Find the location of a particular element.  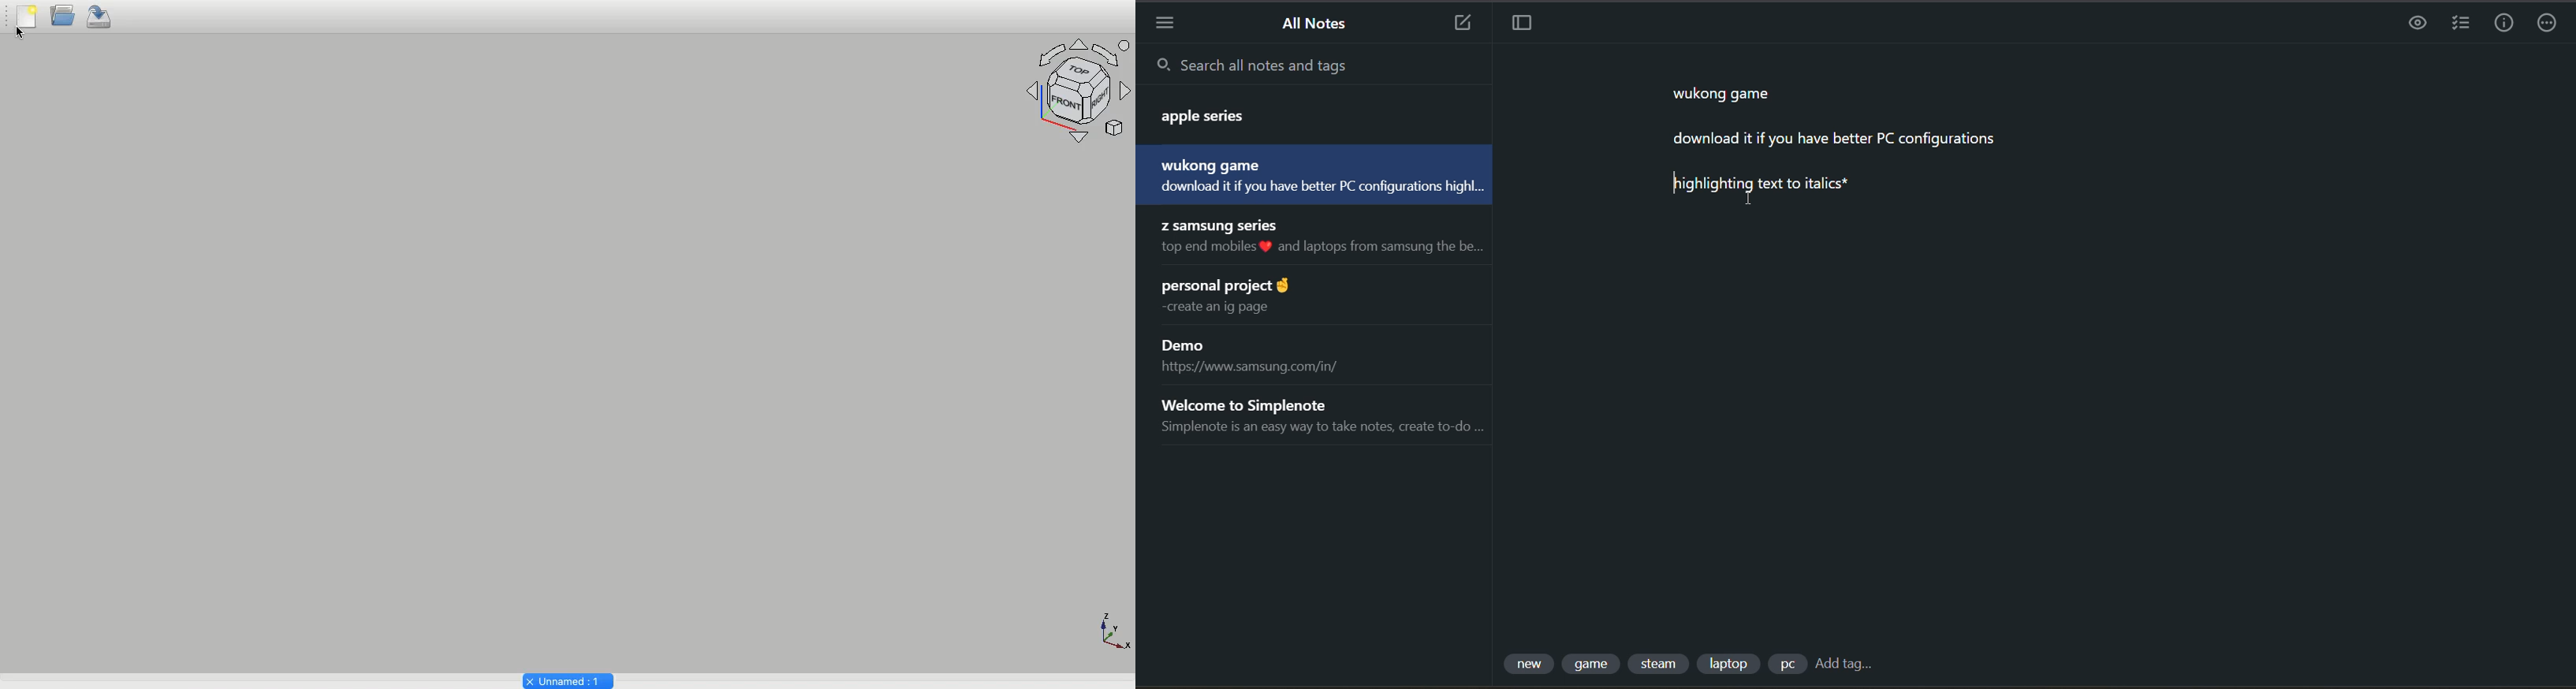

search all notes and tags is located at coordinates (1318, 64).